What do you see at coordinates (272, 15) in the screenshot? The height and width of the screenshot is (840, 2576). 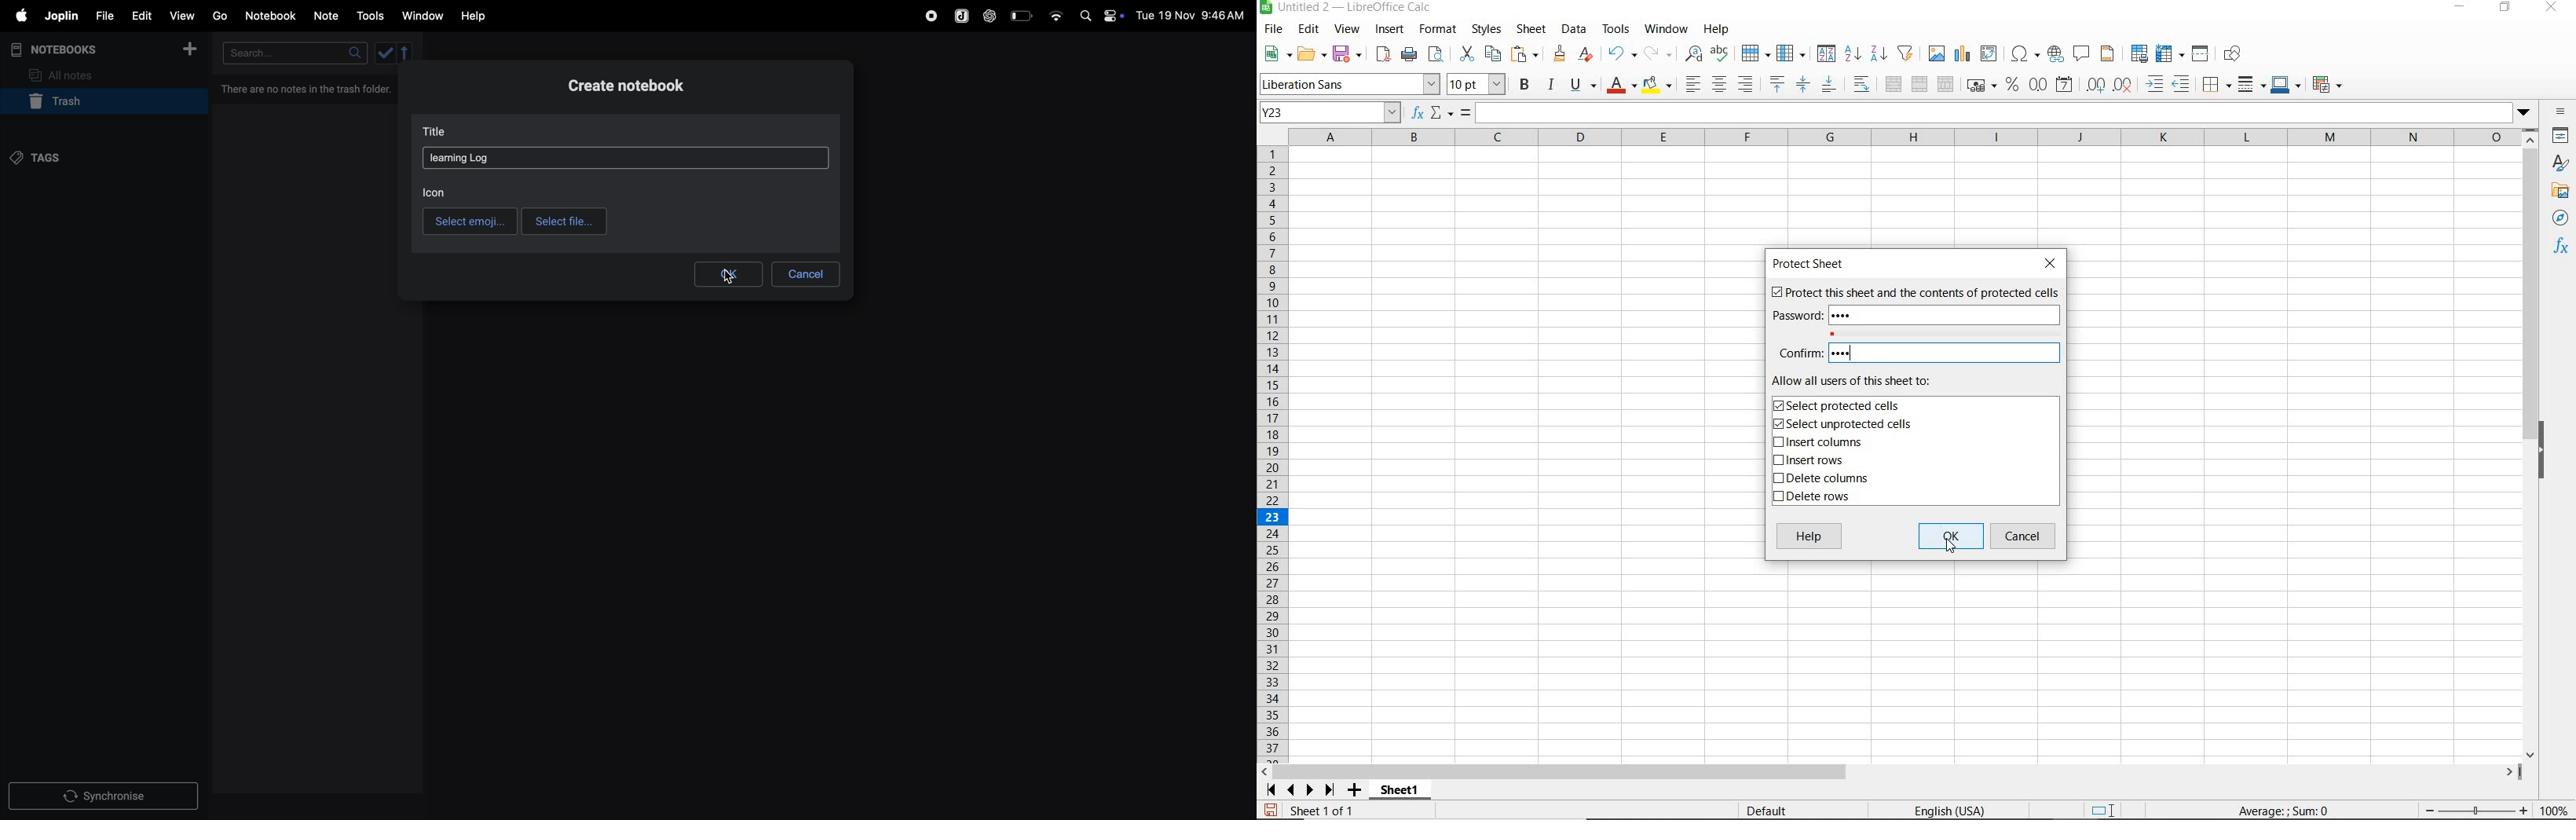 I see `notebook` at bounding box center [272, 15].